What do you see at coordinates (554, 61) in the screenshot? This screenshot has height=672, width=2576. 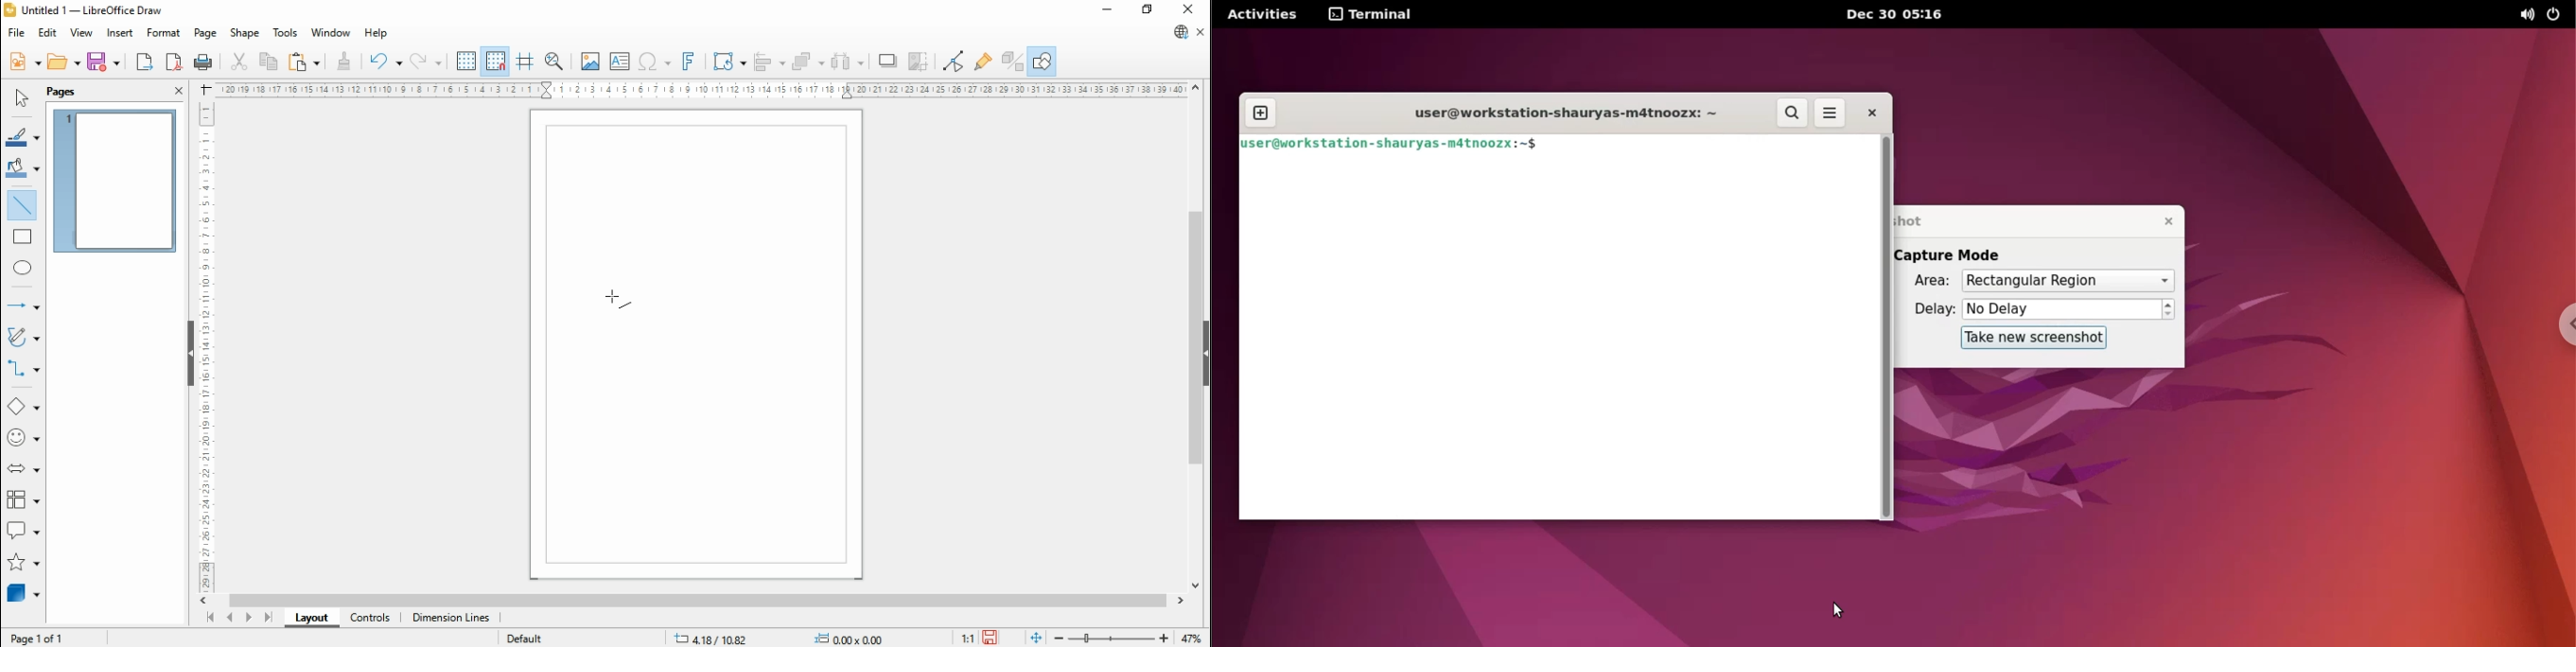 I see `pan and zoom` at bounding box center [554, 61].